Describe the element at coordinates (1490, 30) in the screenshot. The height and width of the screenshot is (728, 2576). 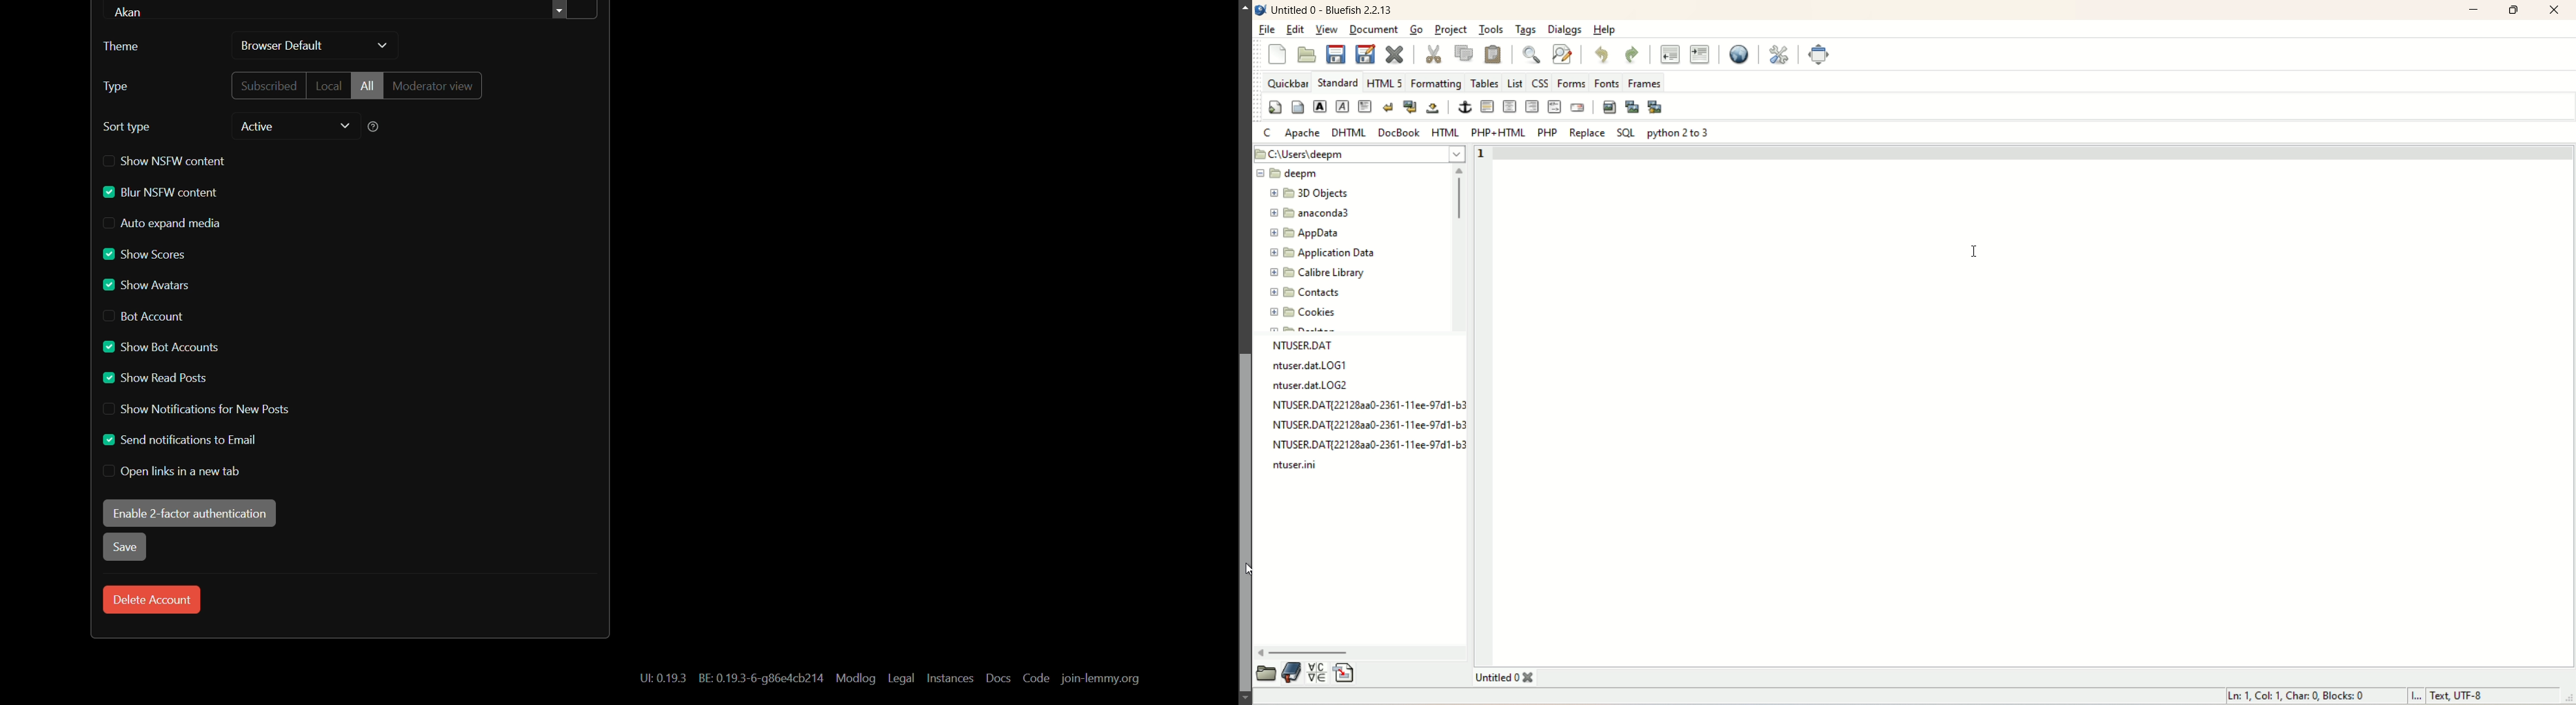
I see `tools` at that location.